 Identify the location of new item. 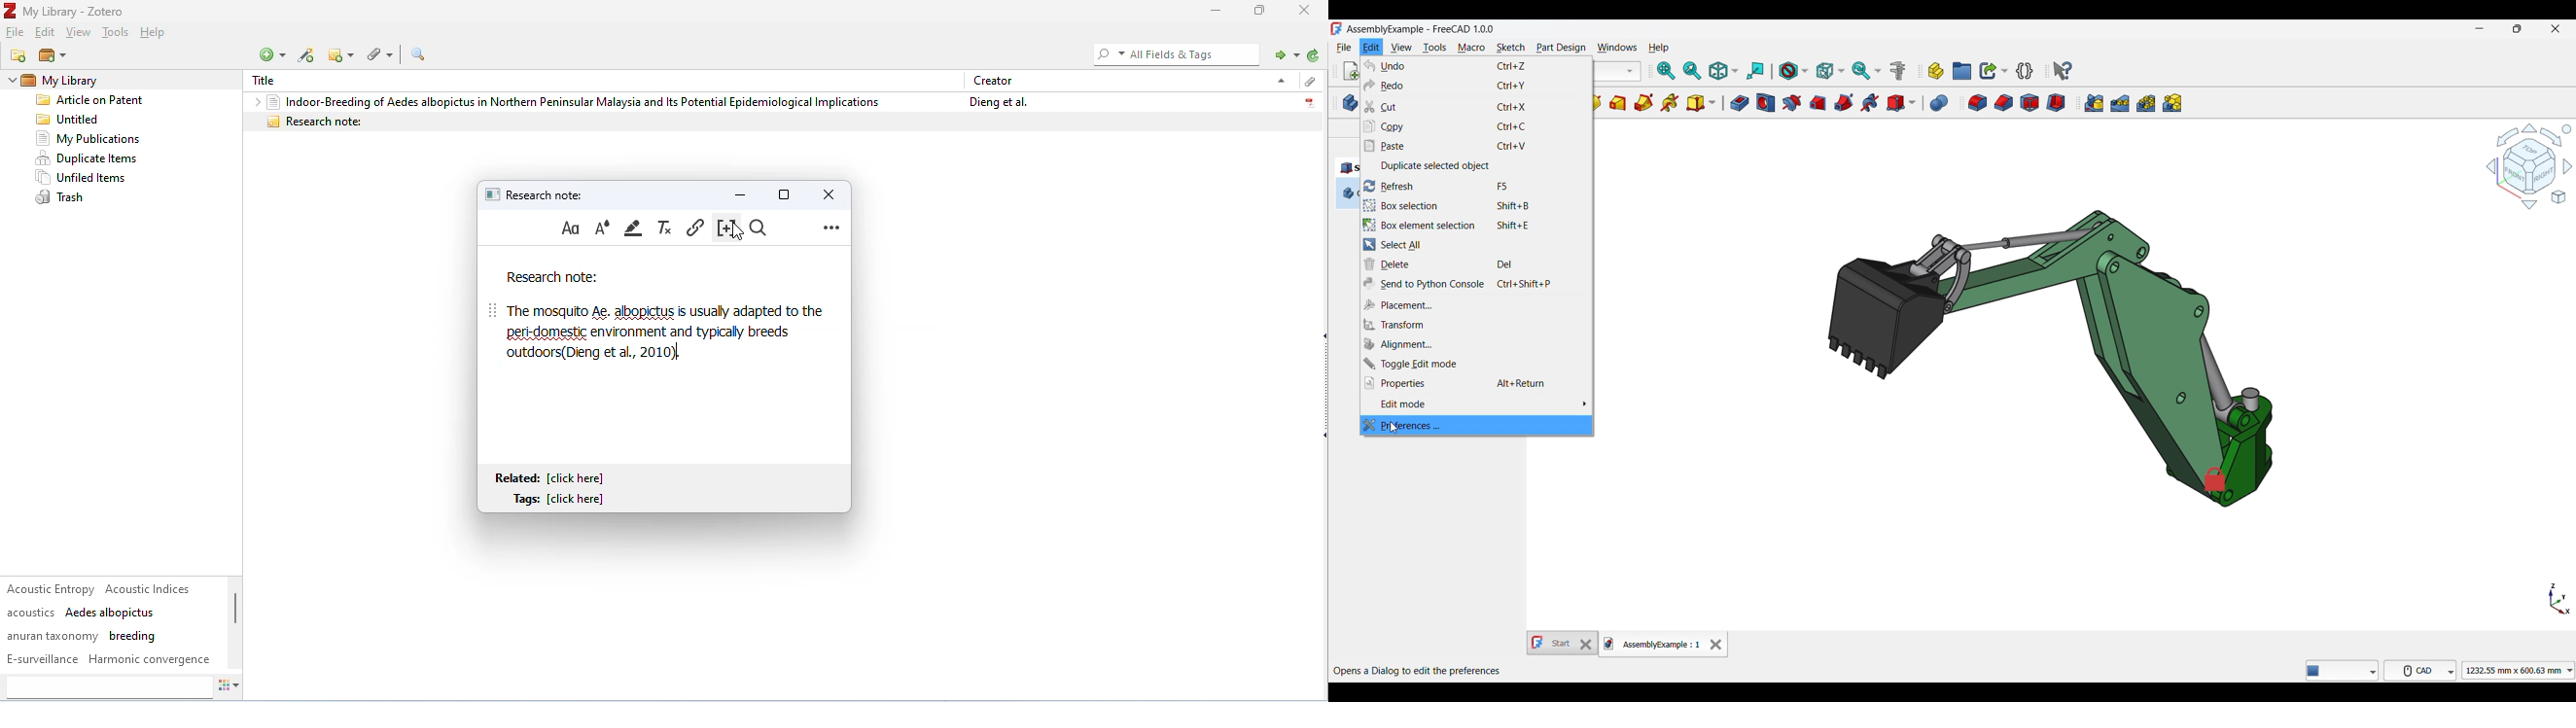
(271, 54).